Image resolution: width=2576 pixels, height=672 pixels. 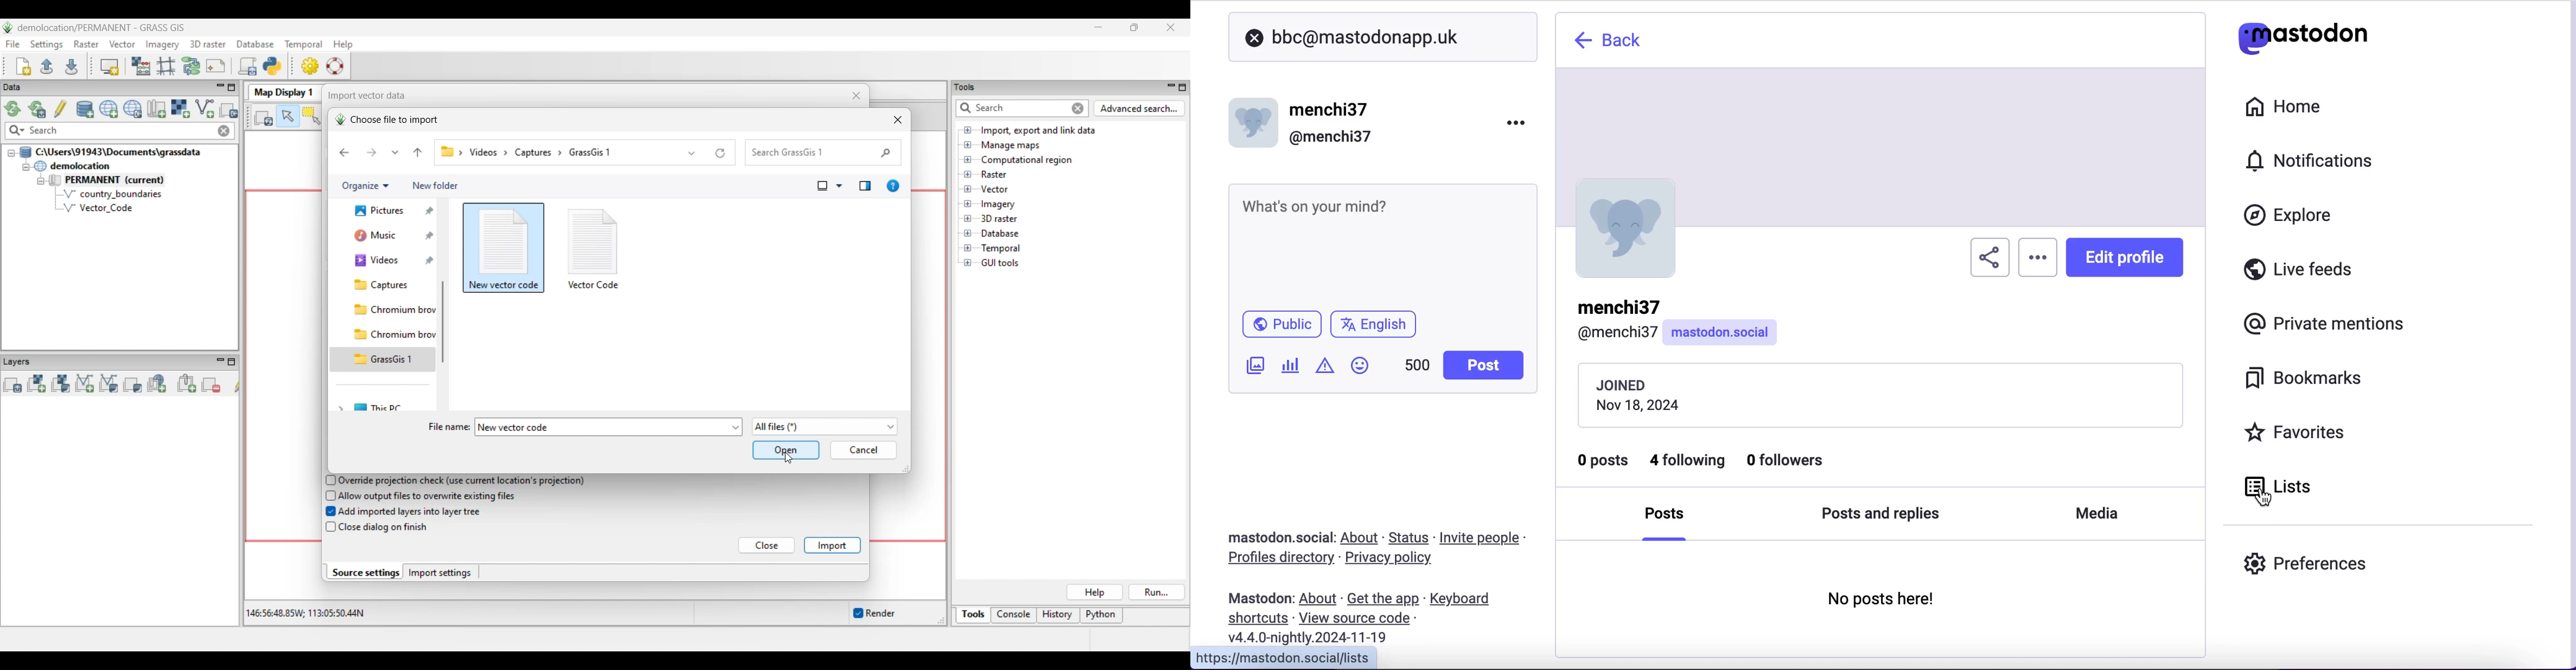 I want to click on characters, so click(x=1417, y=367).